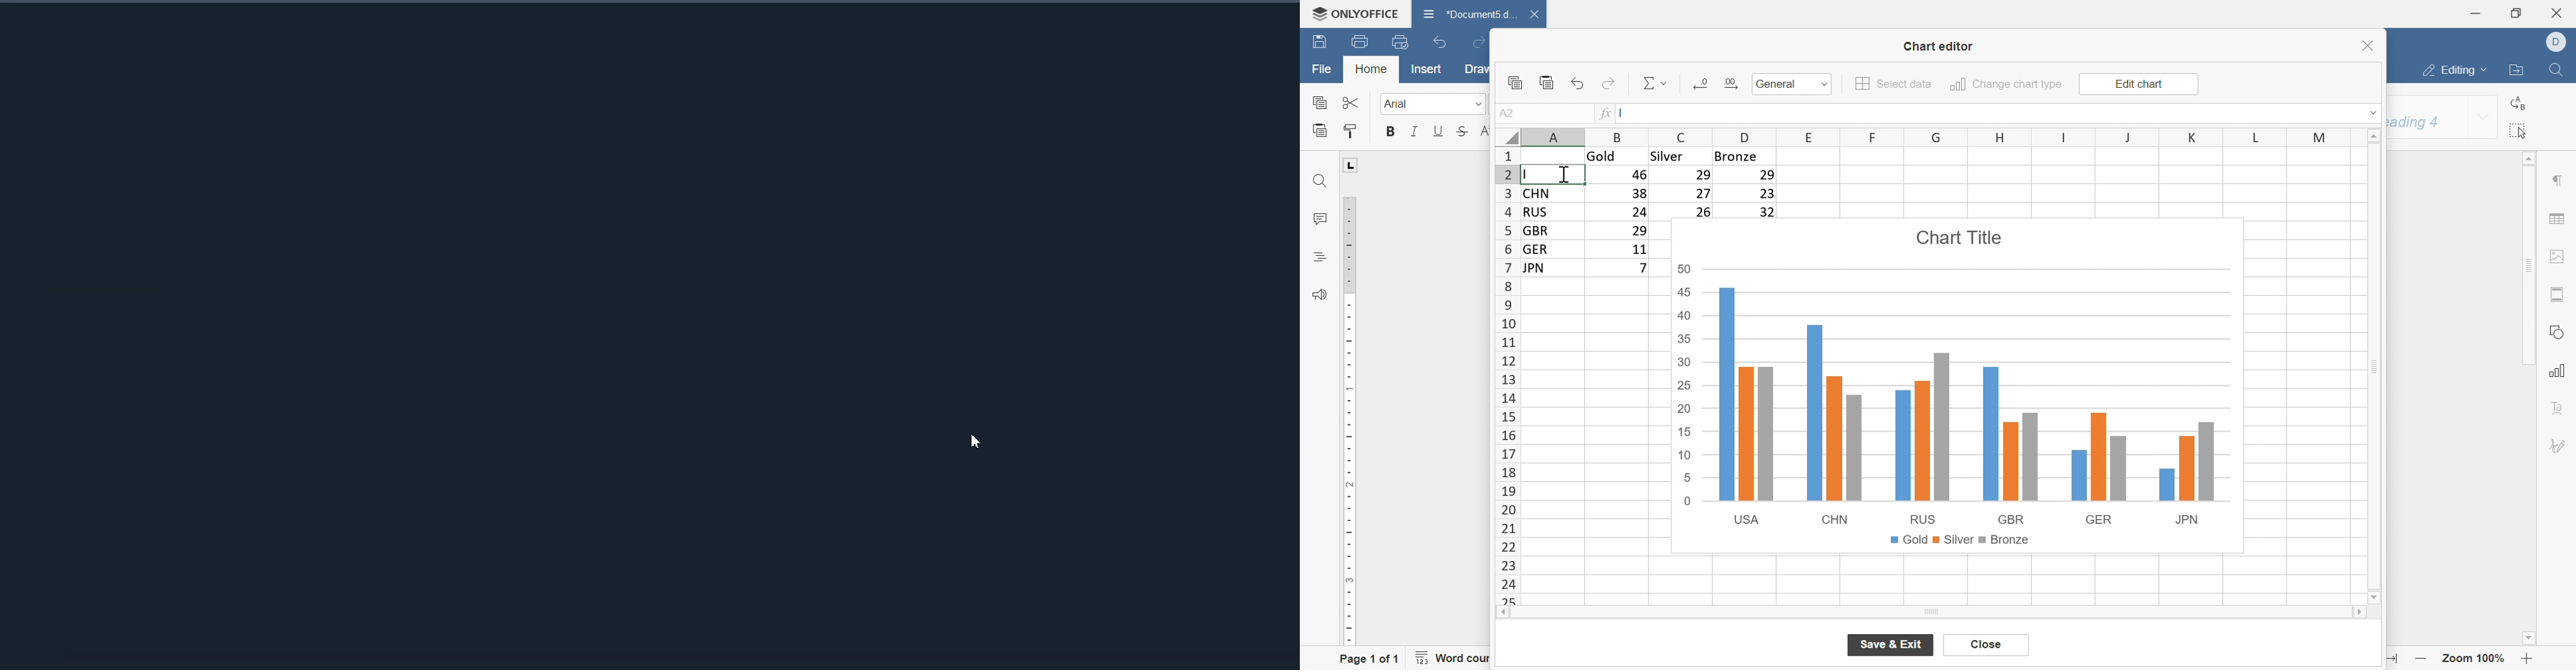 This screenshot has width=2576, height=672. I want to click on shape settings, so click(2557, 332).